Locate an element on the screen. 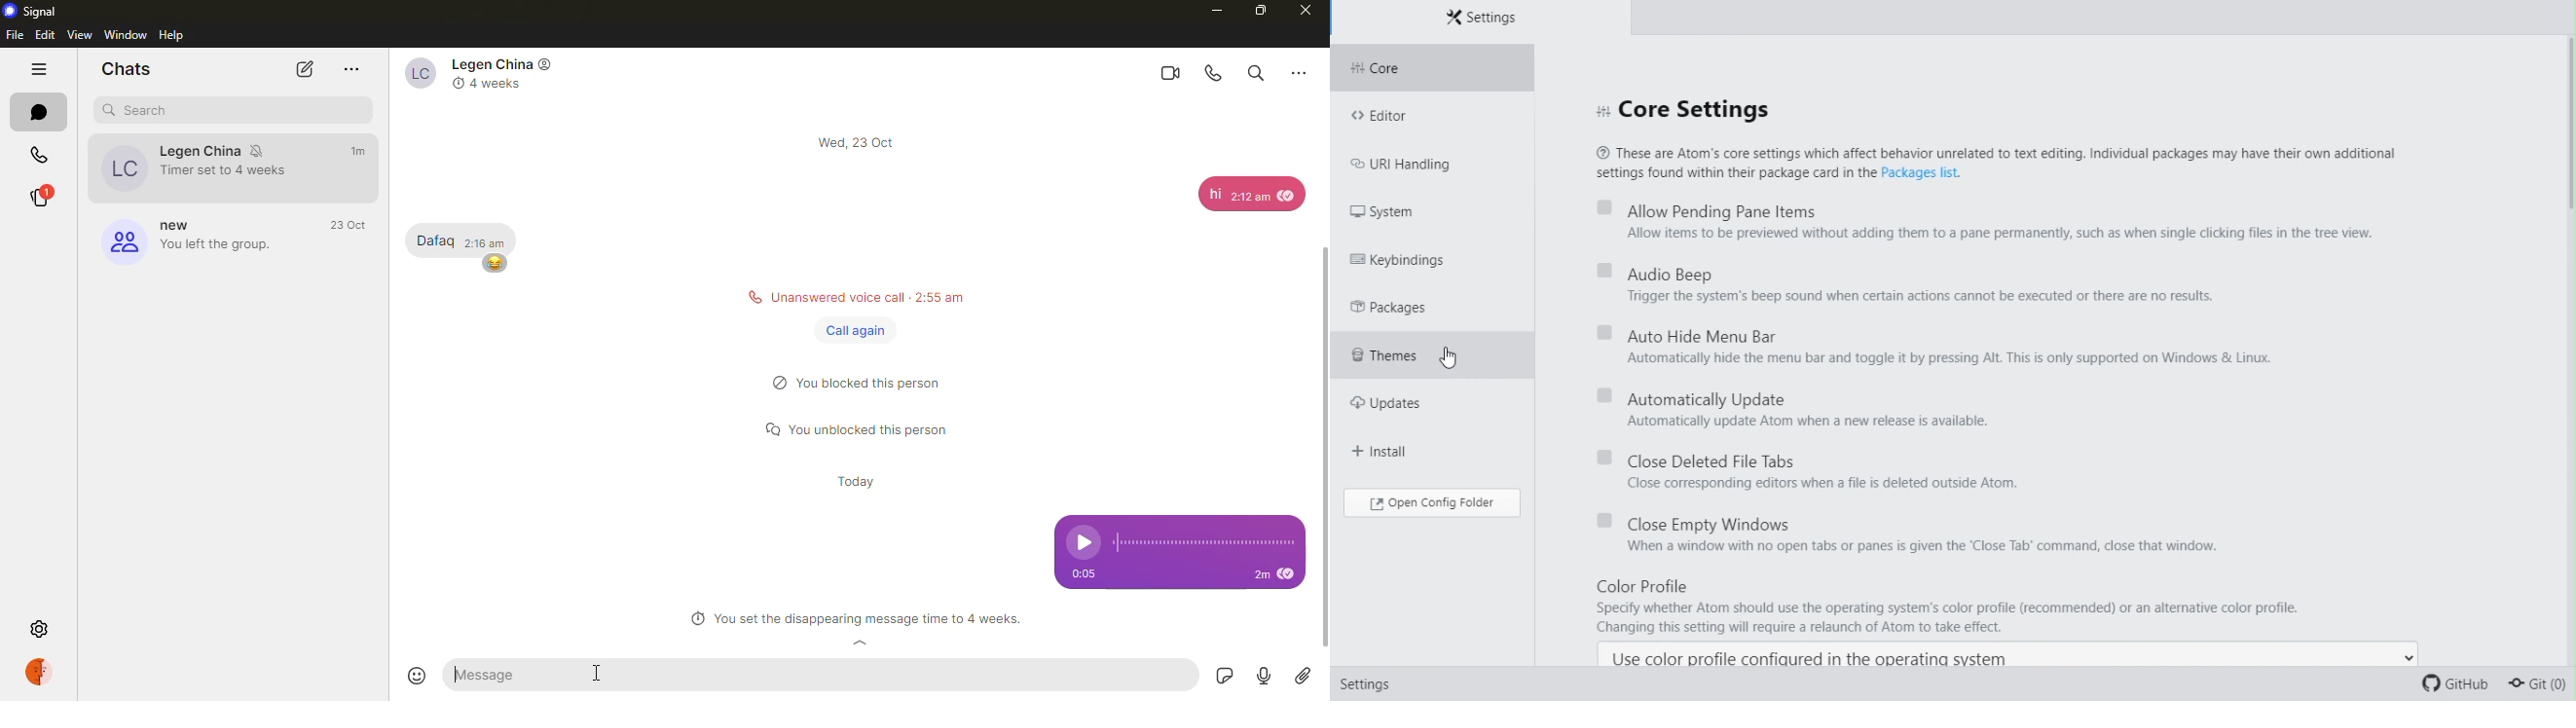 The width and height of the screenshot is (2576, 728). Packages is located at coordinates (1395, 308).